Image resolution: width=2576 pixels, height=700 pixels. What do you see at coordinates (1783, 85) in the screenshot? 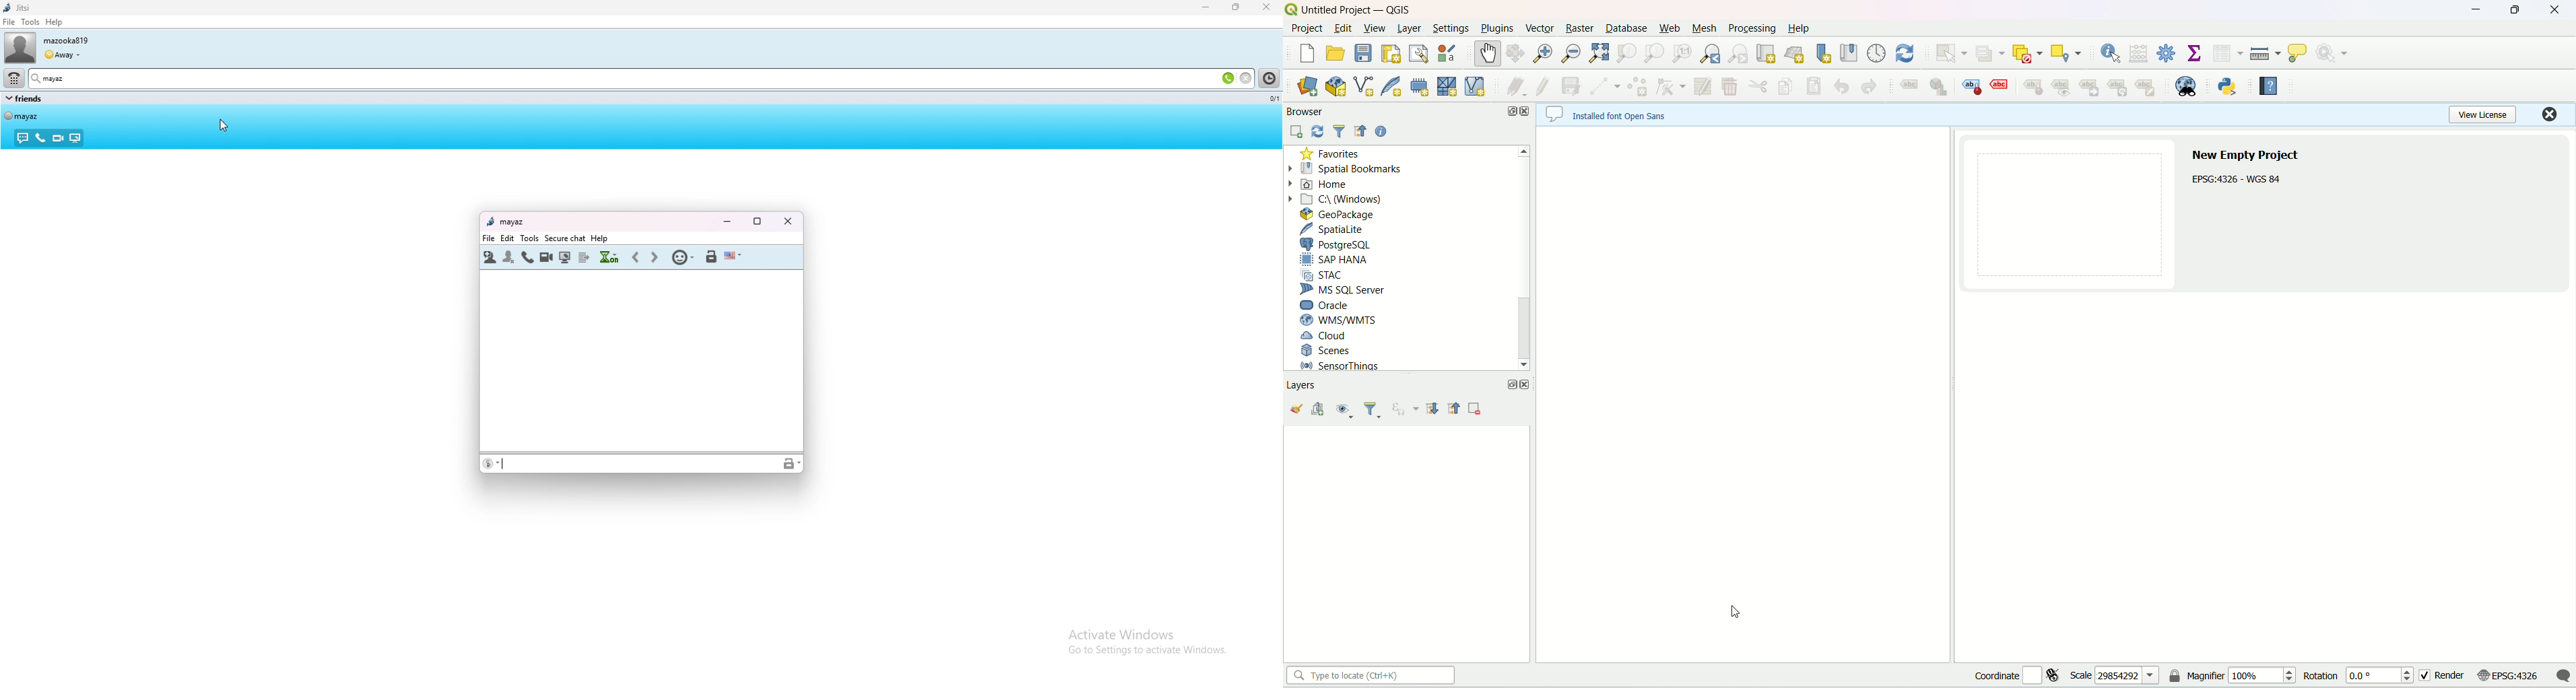
I see `copy` at bounding box center [1783, 85].